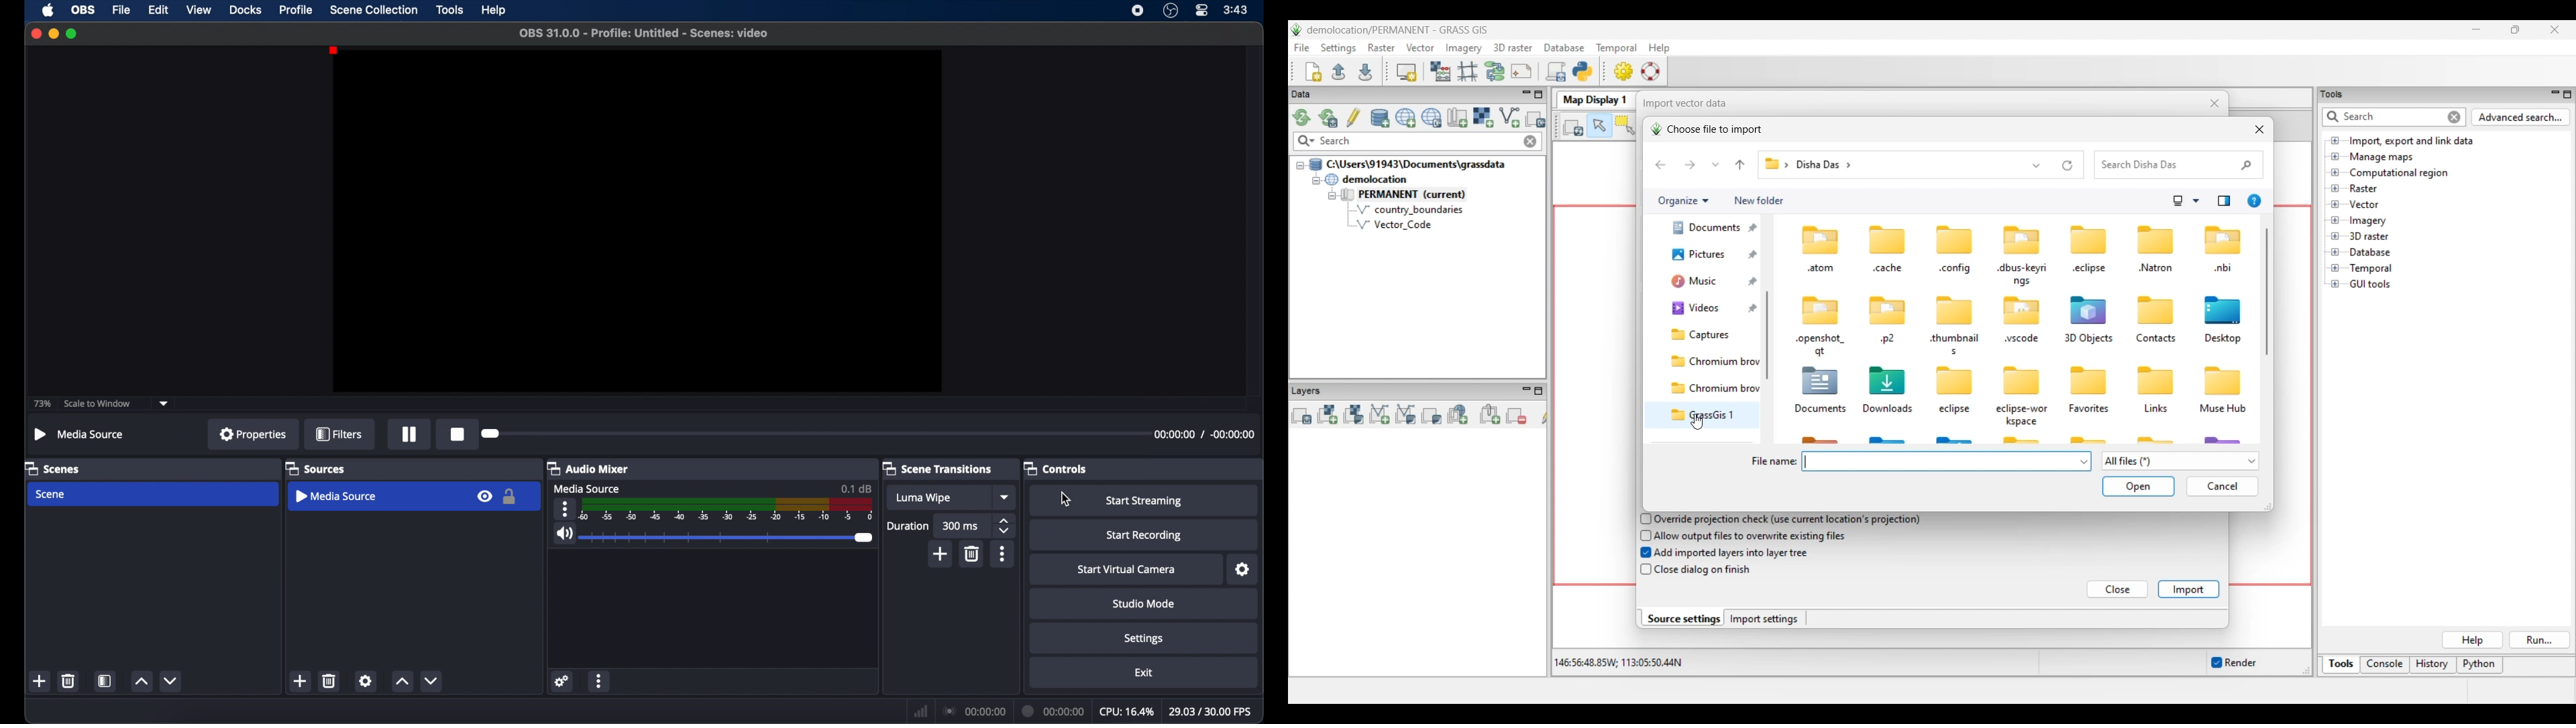  Describe the element at coordinates (73, 34) in the screenshot. I see `maximize` at that location.